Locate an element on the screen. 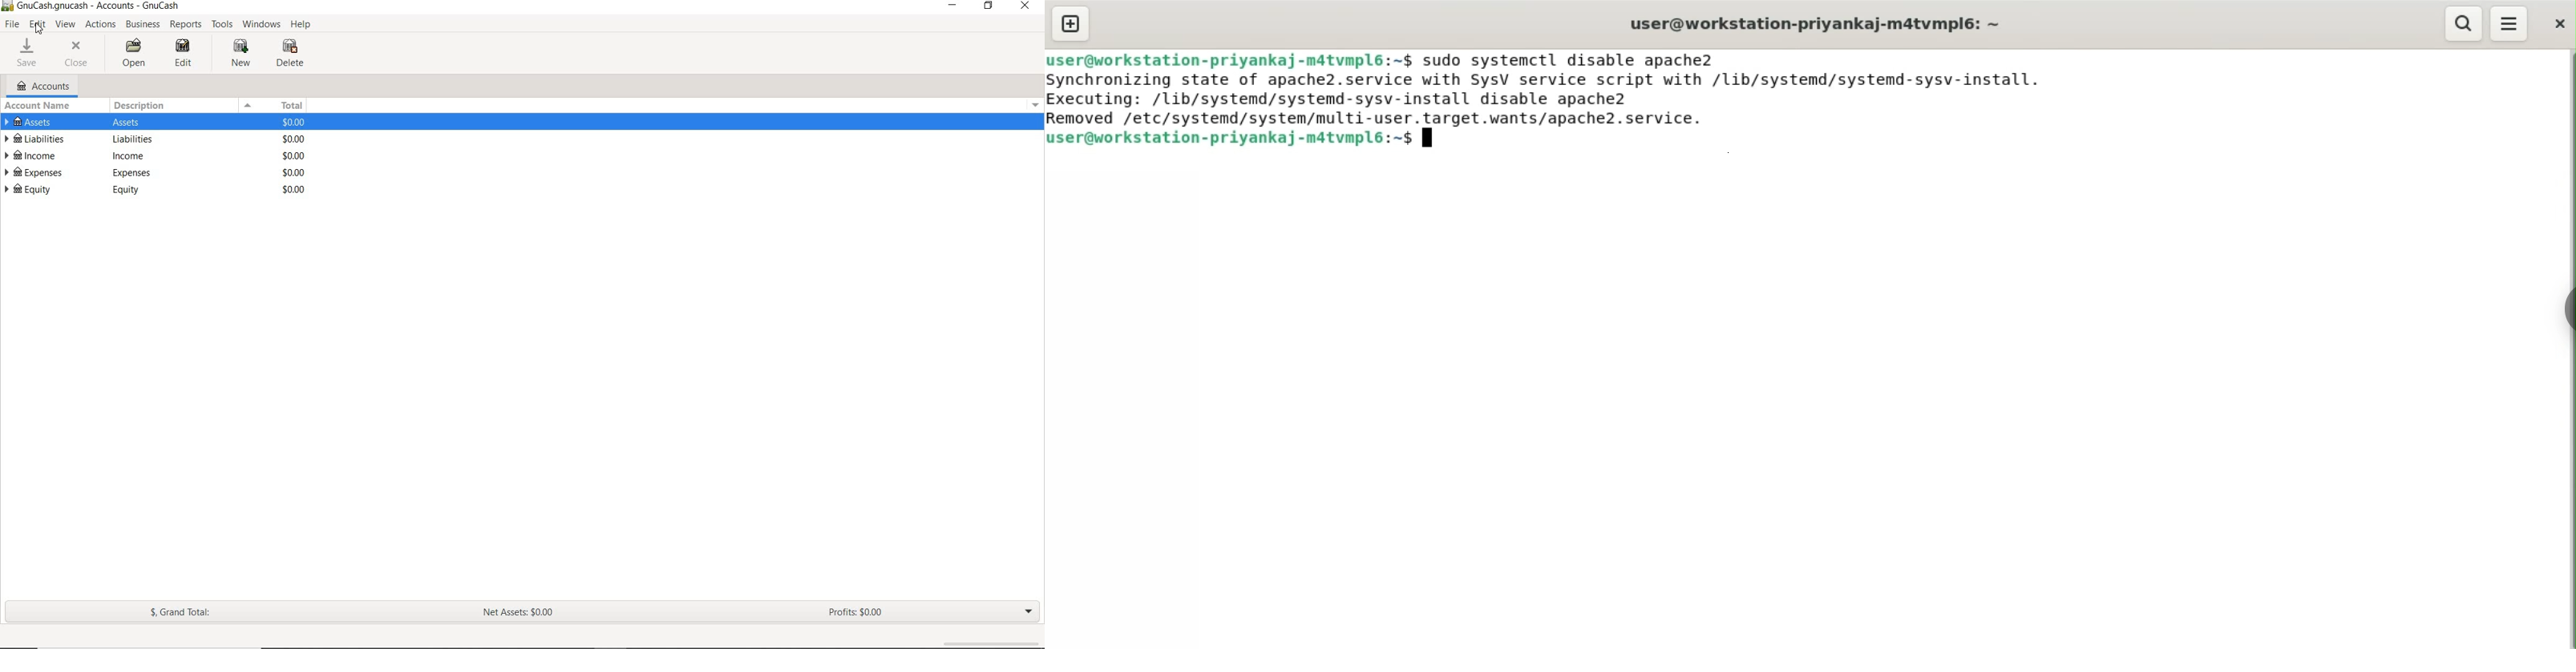 The height and width of the screenshot is (672, 2576). RESTORE DOWN is located at coordinates (990, 6).